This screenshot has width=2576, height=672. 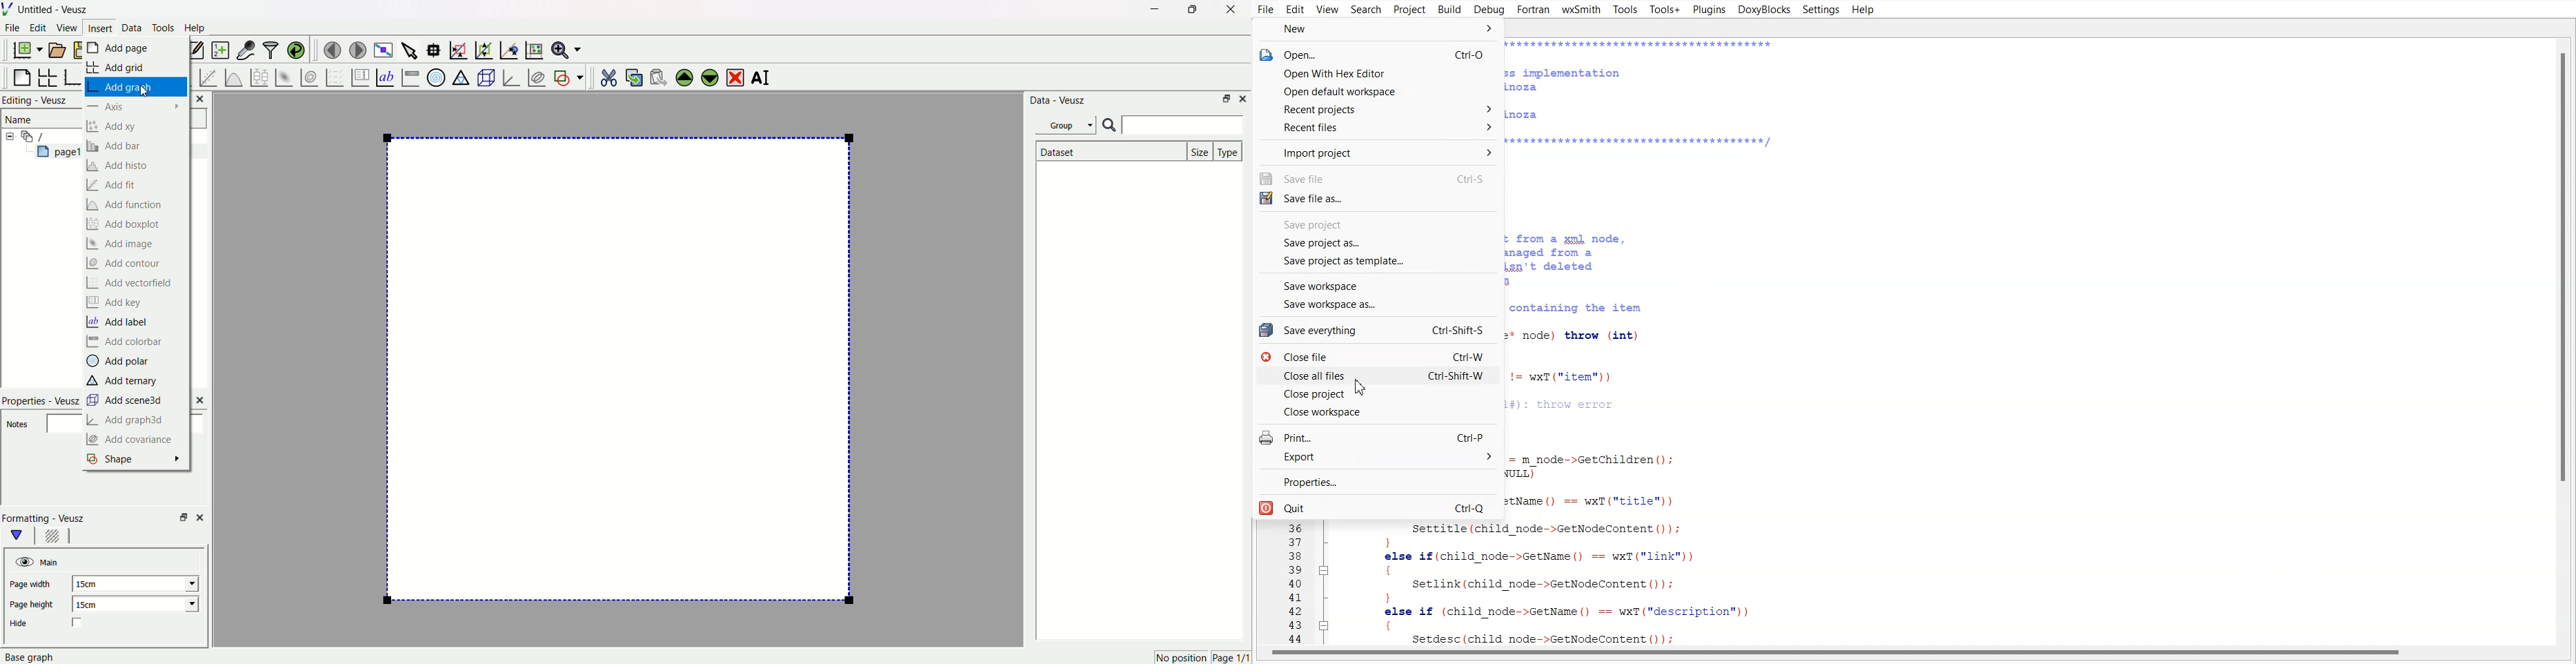 What do you see at coordinates (136, 584) in the screenshot?
I see `15cm.` at bounding box center [136, 584].